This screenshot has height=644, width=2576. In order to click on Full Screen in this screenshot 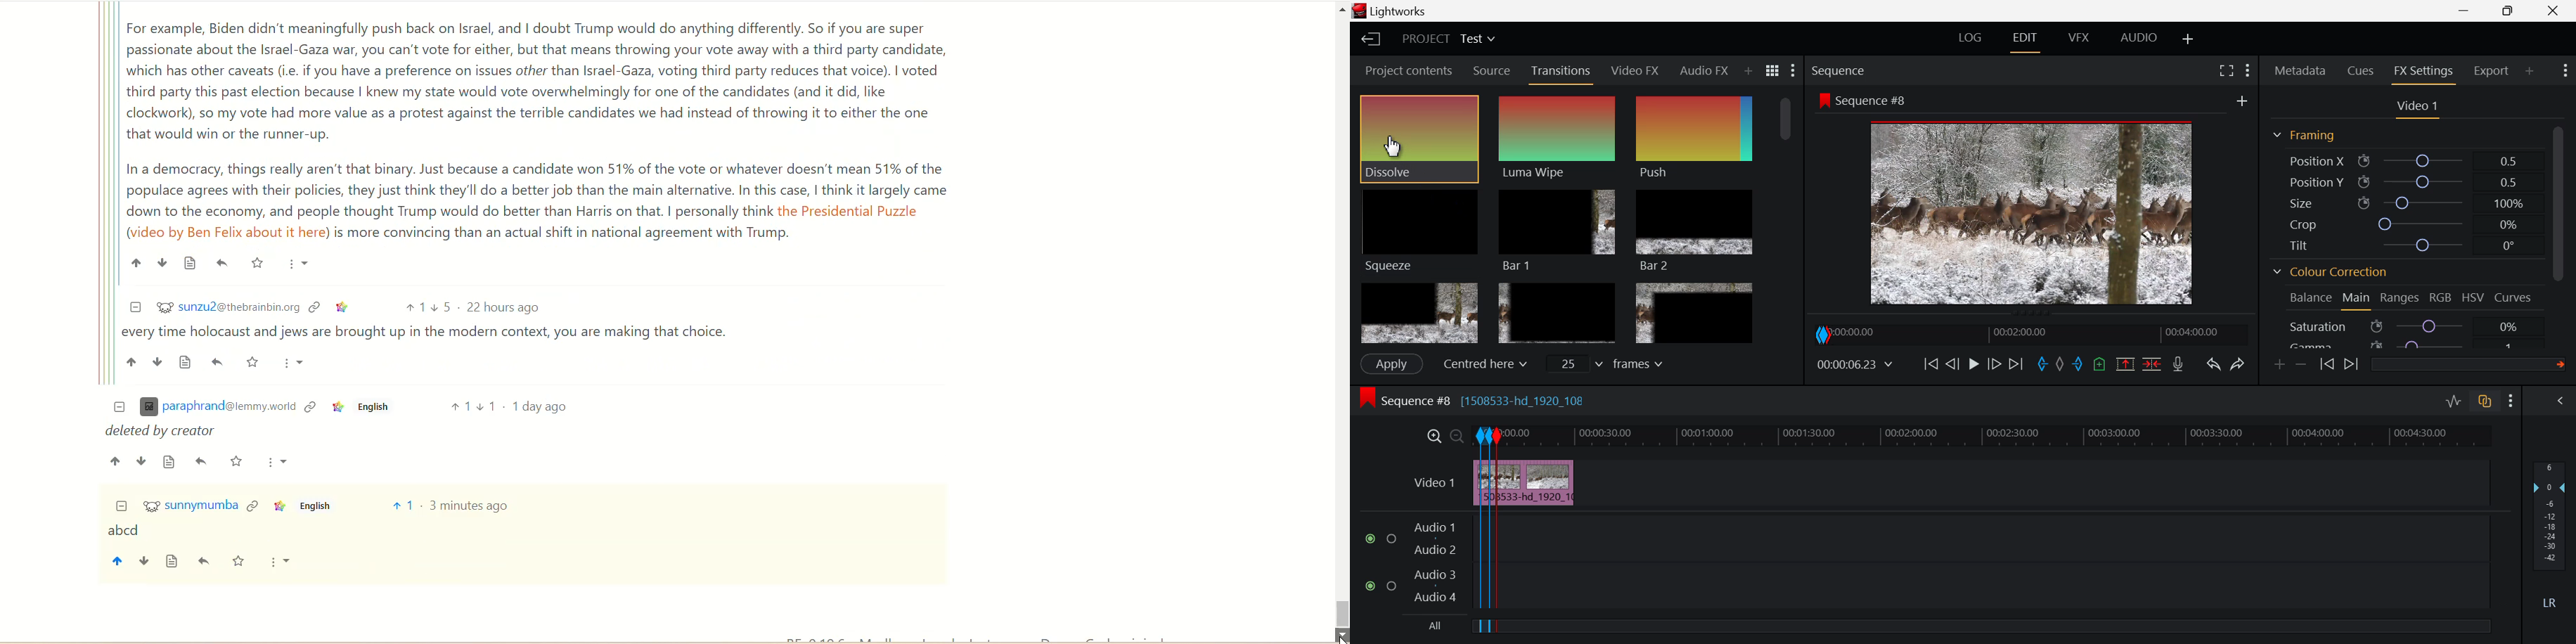, I will do `click(2228, 69)`.